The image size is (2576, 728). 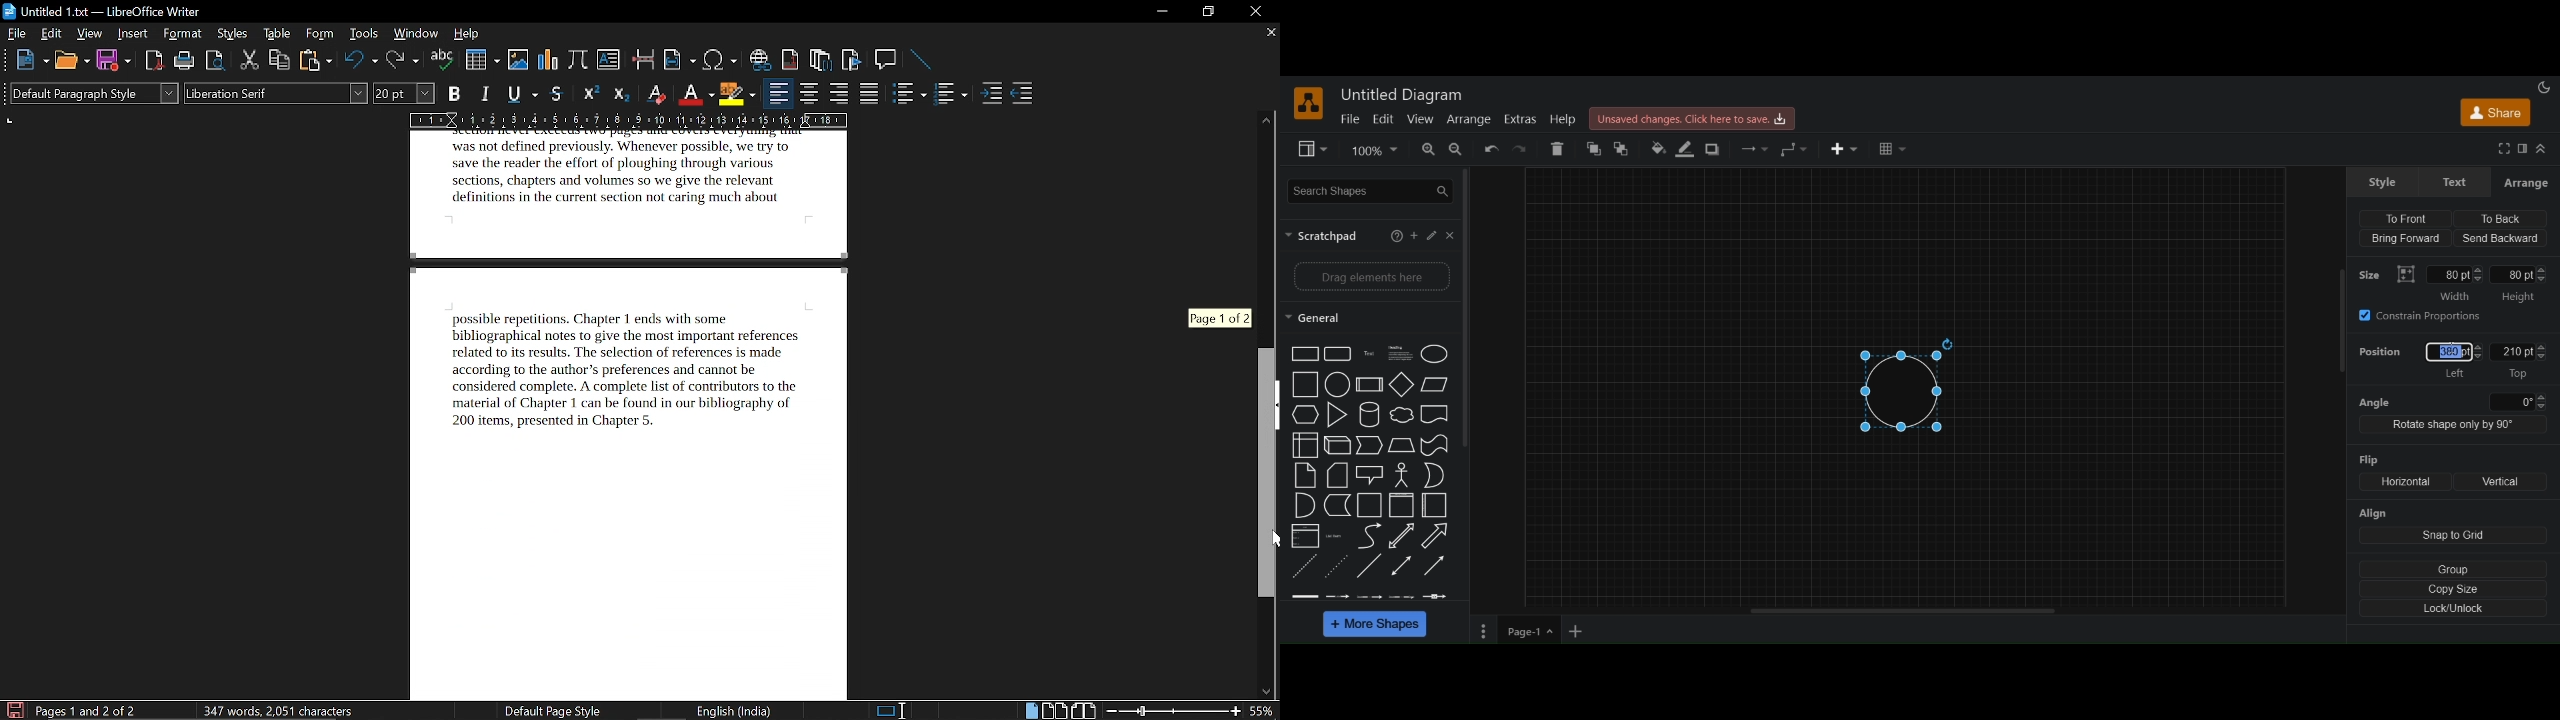 I want to click on multiple page view, so click(x=1054, y=710).